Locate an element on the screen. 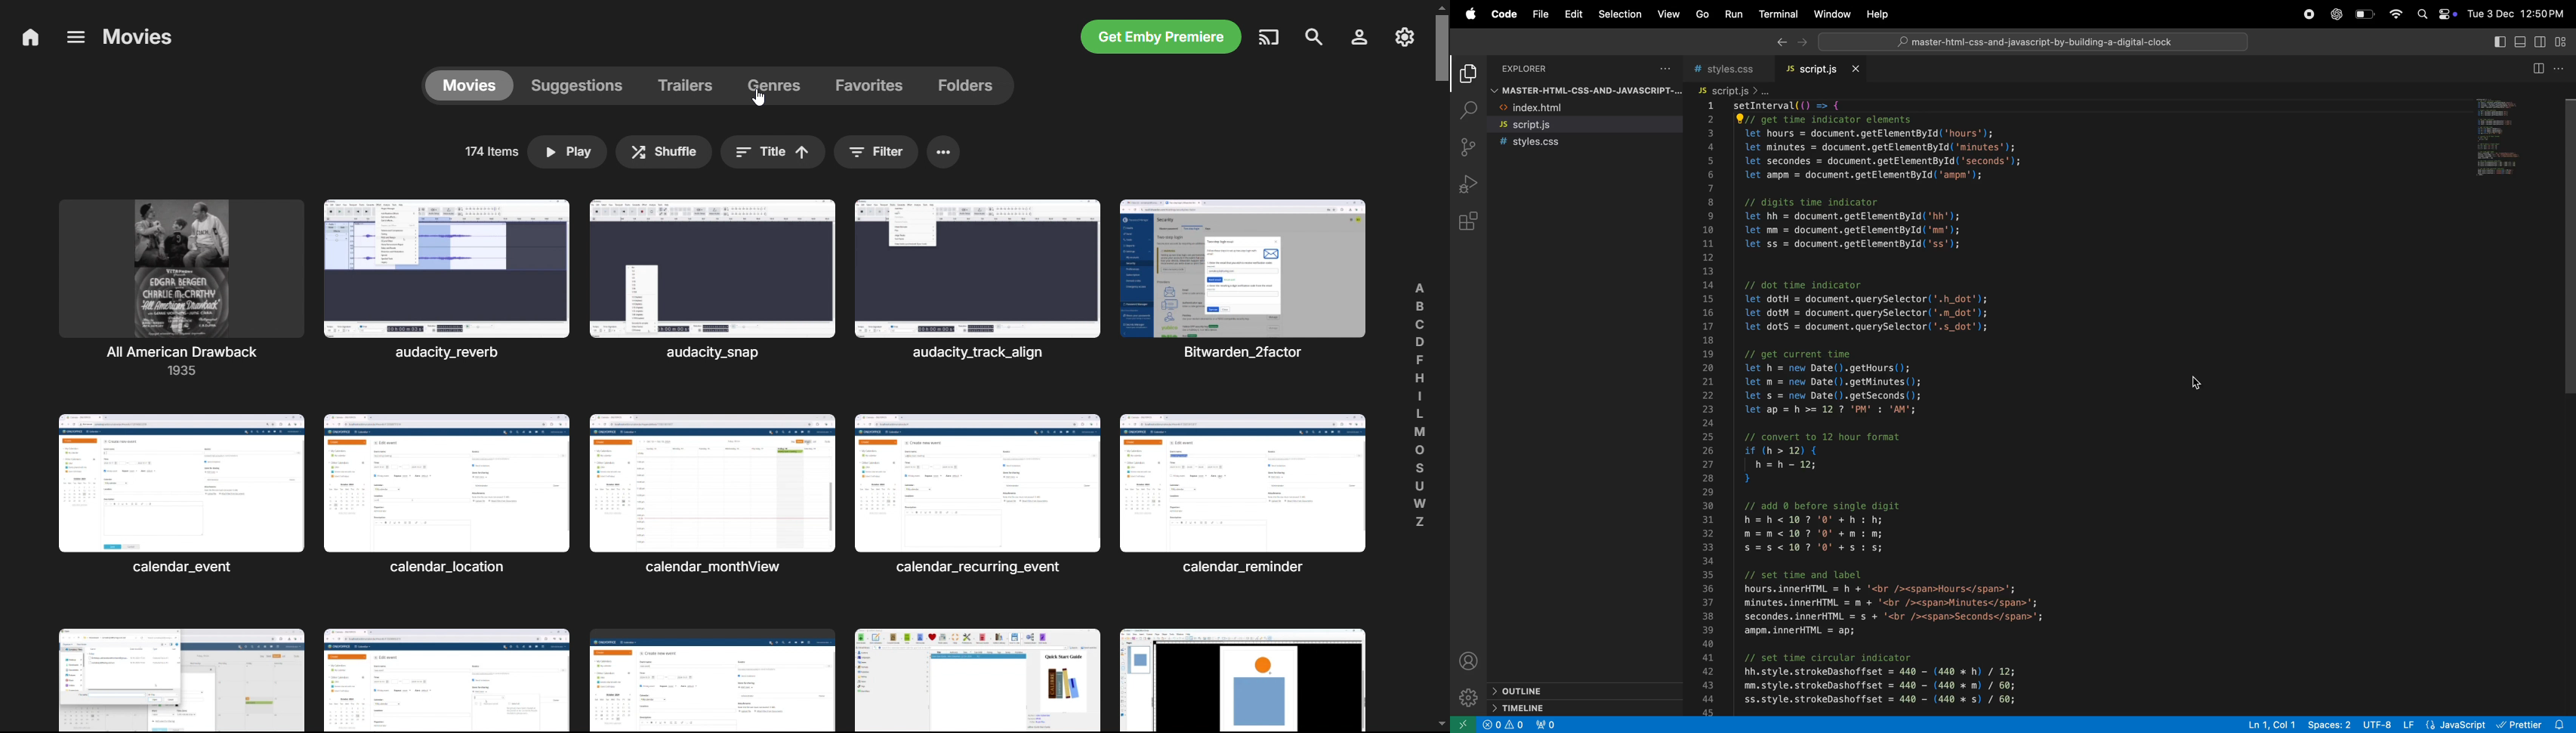 The image size is (2576, 756). forward is located at coordinates (1802, 43).